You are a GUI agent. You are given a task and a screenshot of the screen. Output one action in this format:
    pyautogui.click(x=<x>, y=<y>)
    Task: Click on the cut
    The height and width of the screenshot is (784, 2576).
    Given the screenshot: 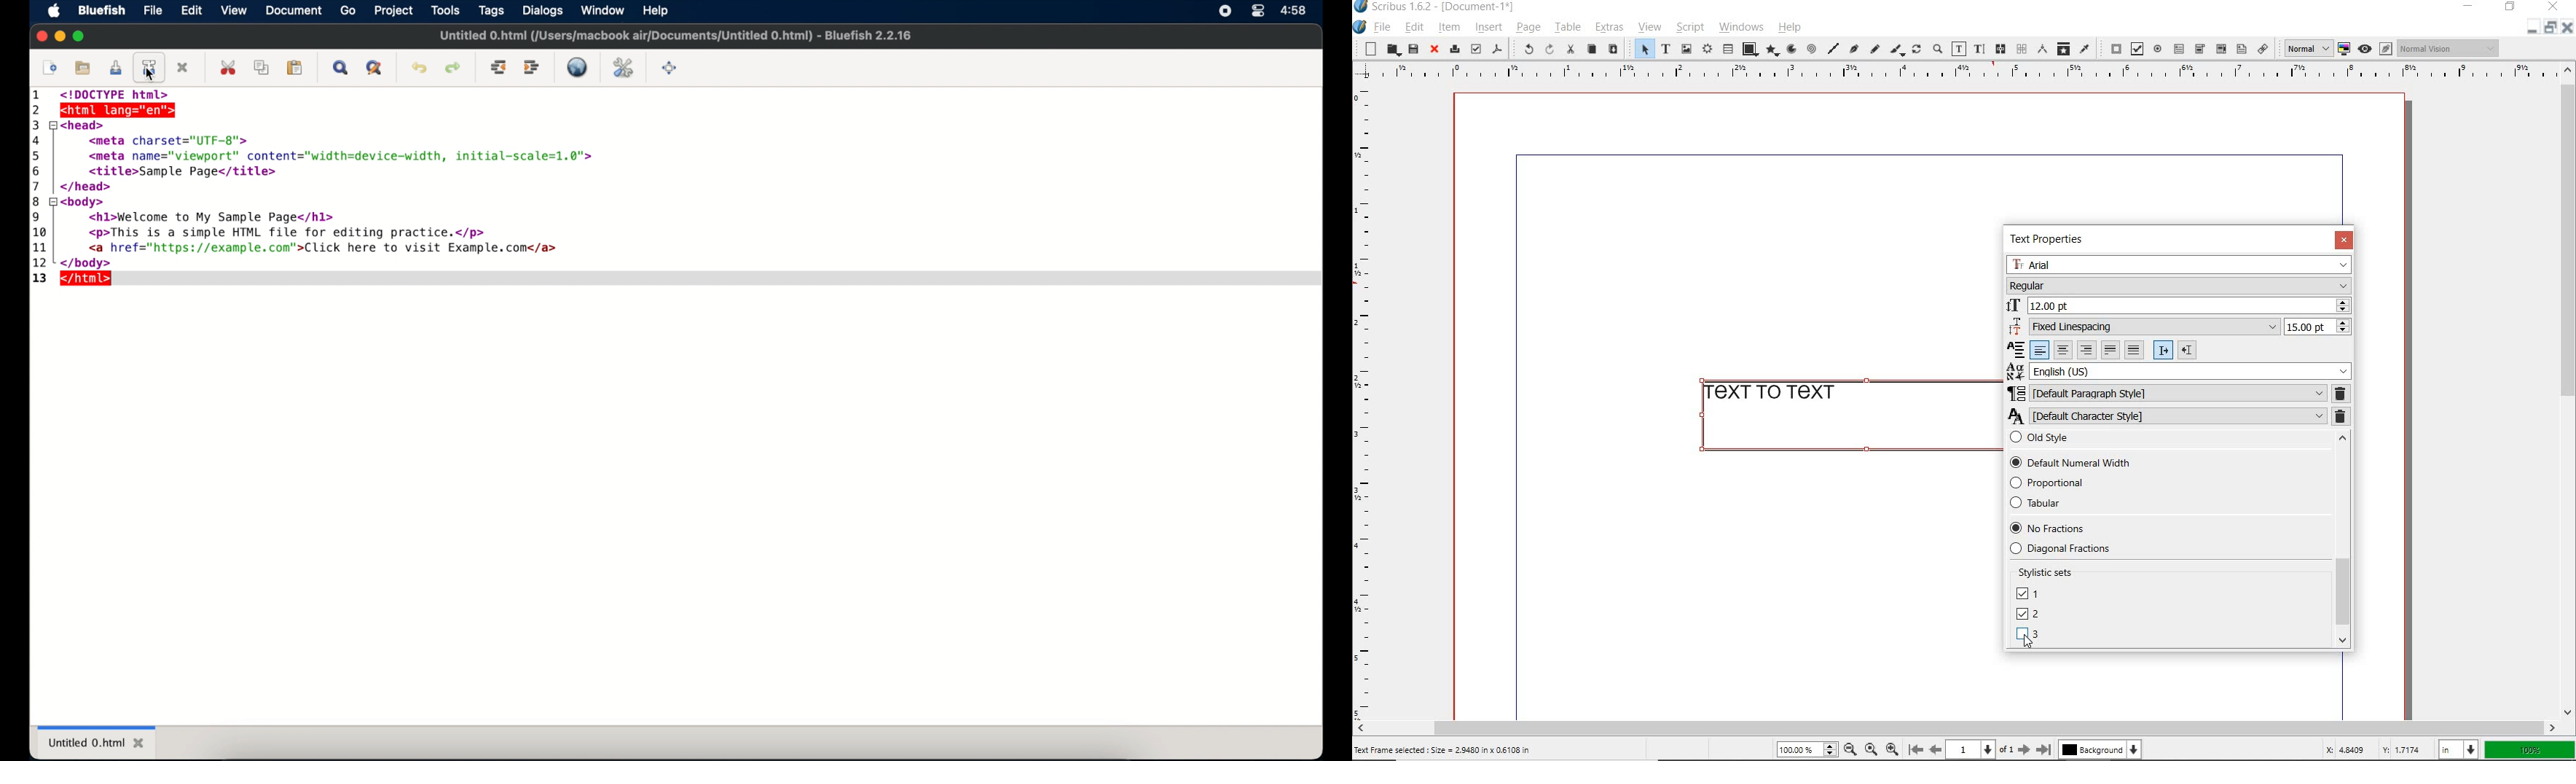 What is the action you would take?
    pyautogui.click(x=1570, y=50)
    